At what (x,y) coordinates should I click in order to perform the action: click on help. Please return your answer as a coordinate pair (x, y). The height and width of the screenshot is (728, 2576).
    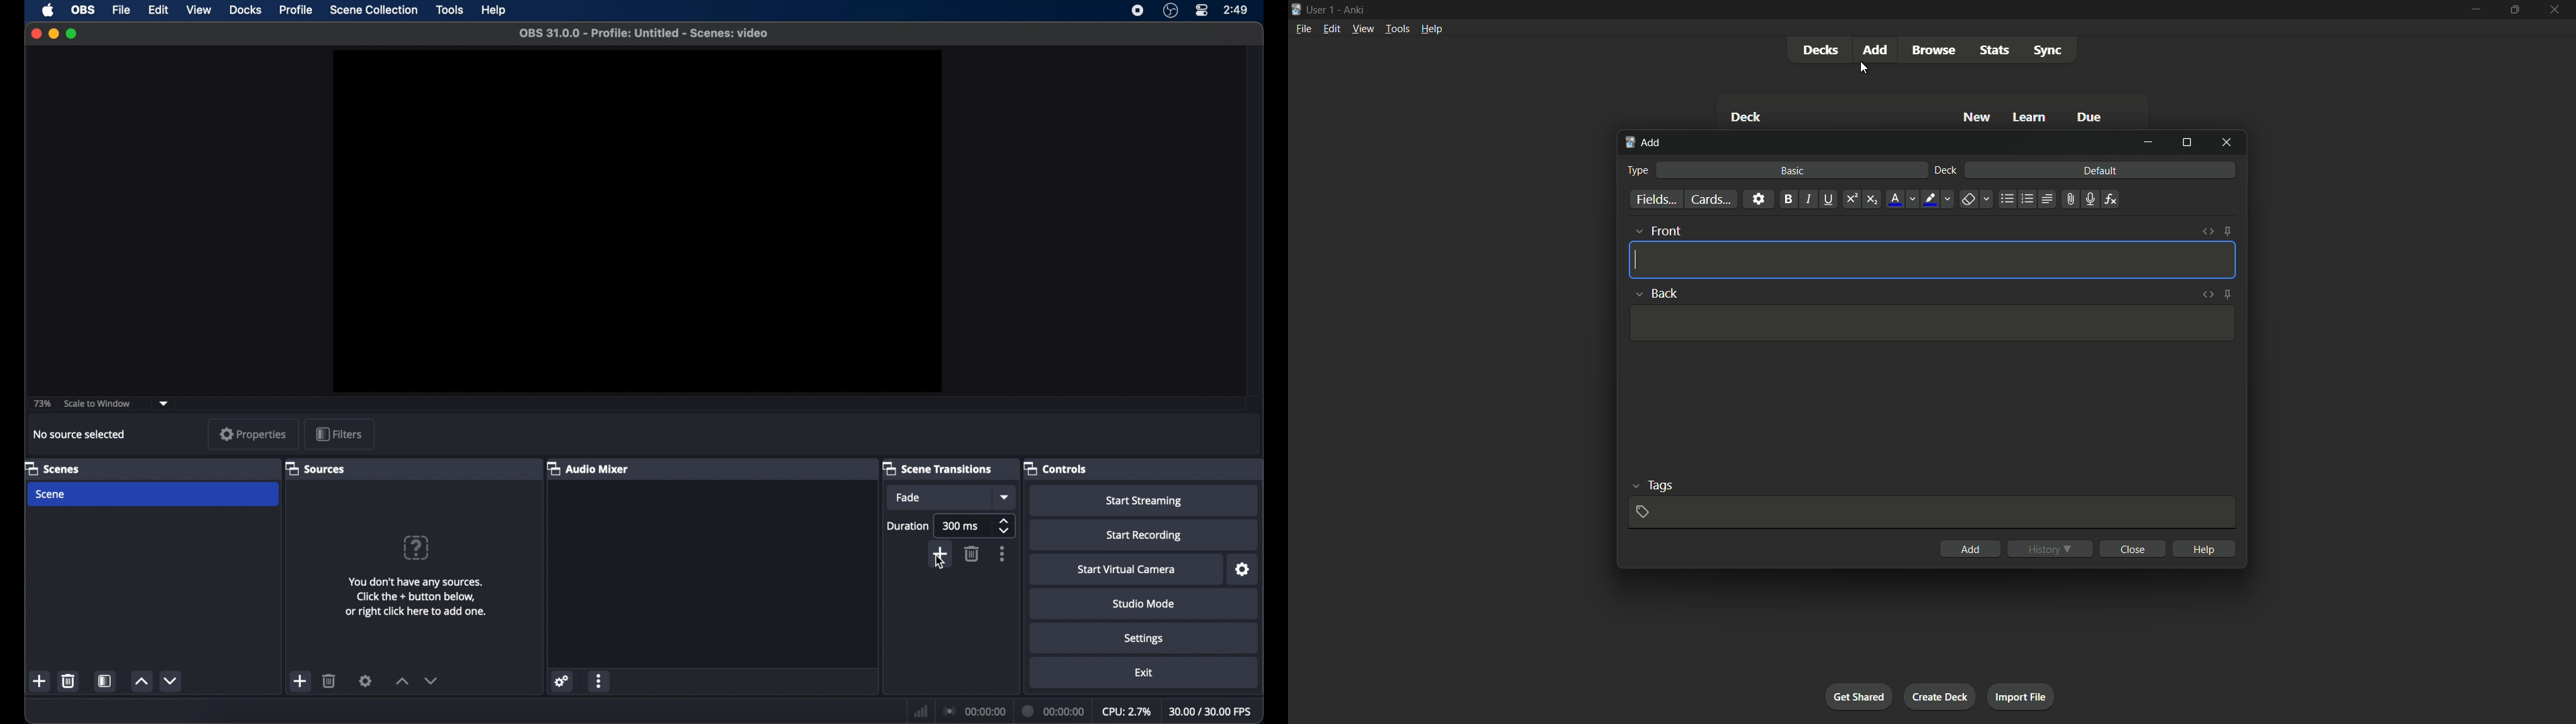
    Looking at the image, I should click on (2206, 548).